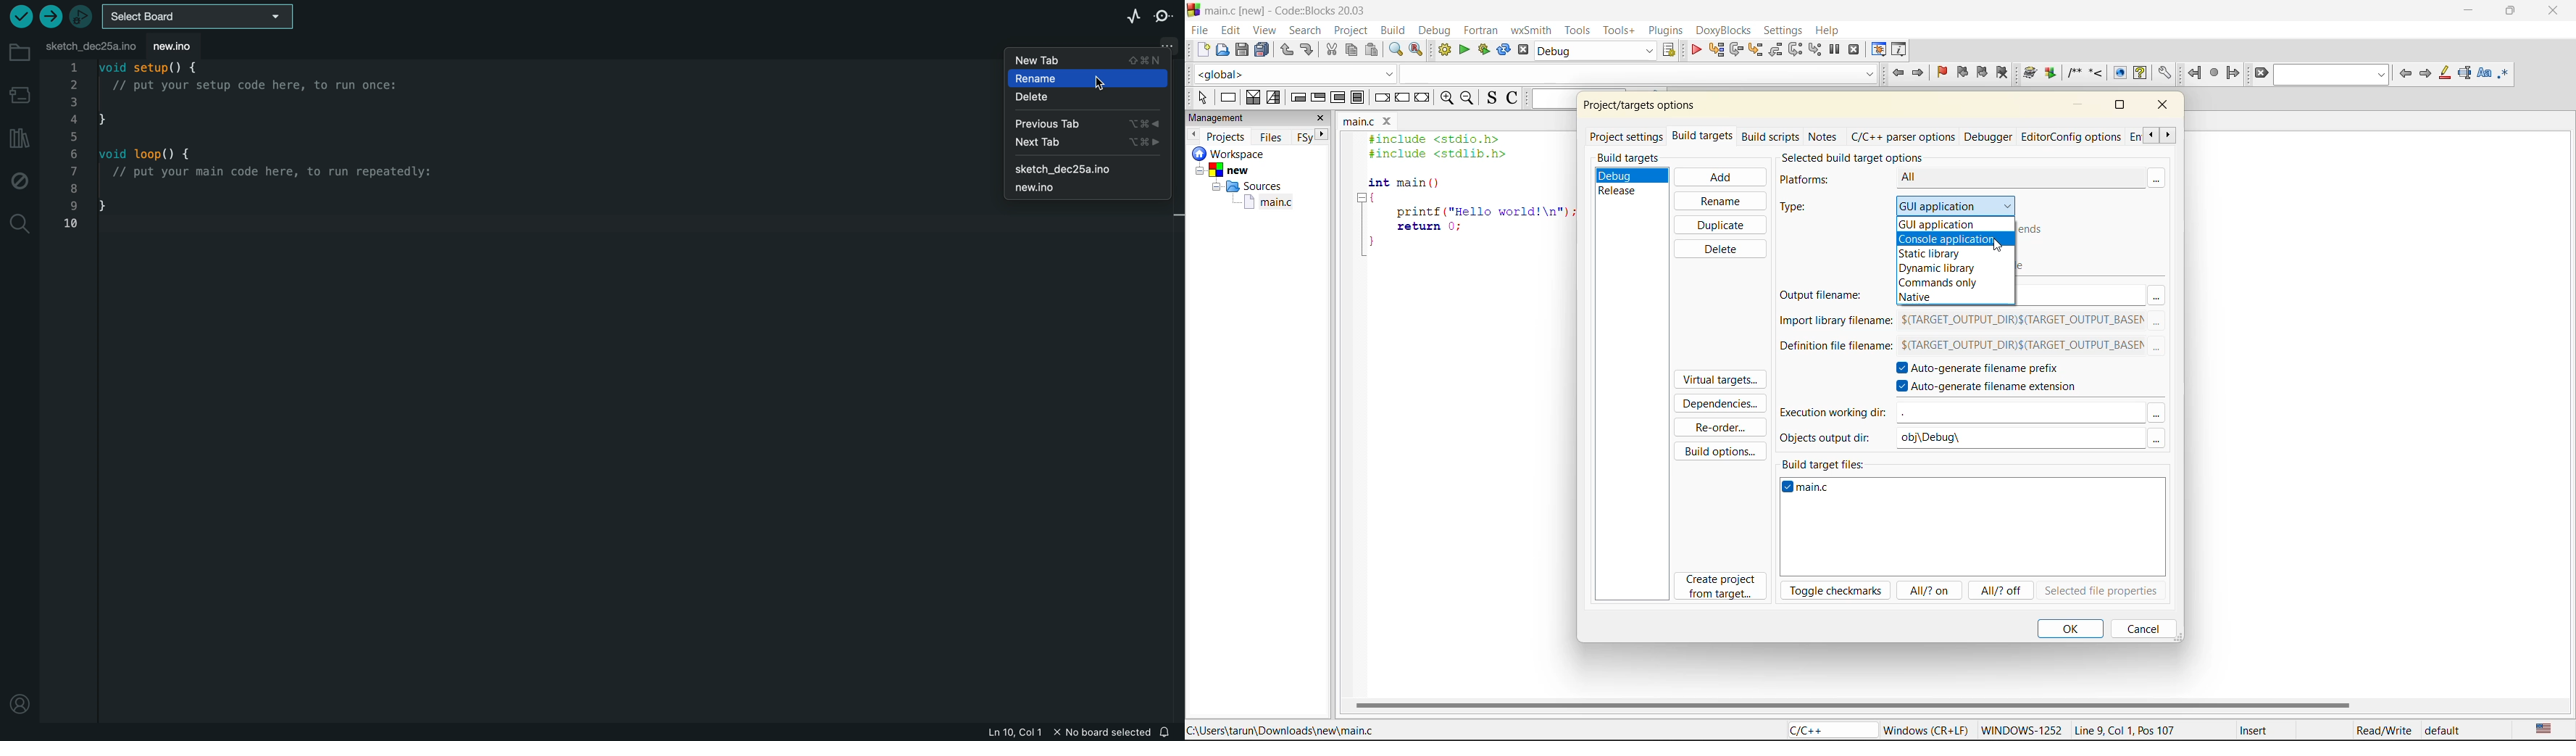  I want to click on prev bookmark, so click(1962, 74).